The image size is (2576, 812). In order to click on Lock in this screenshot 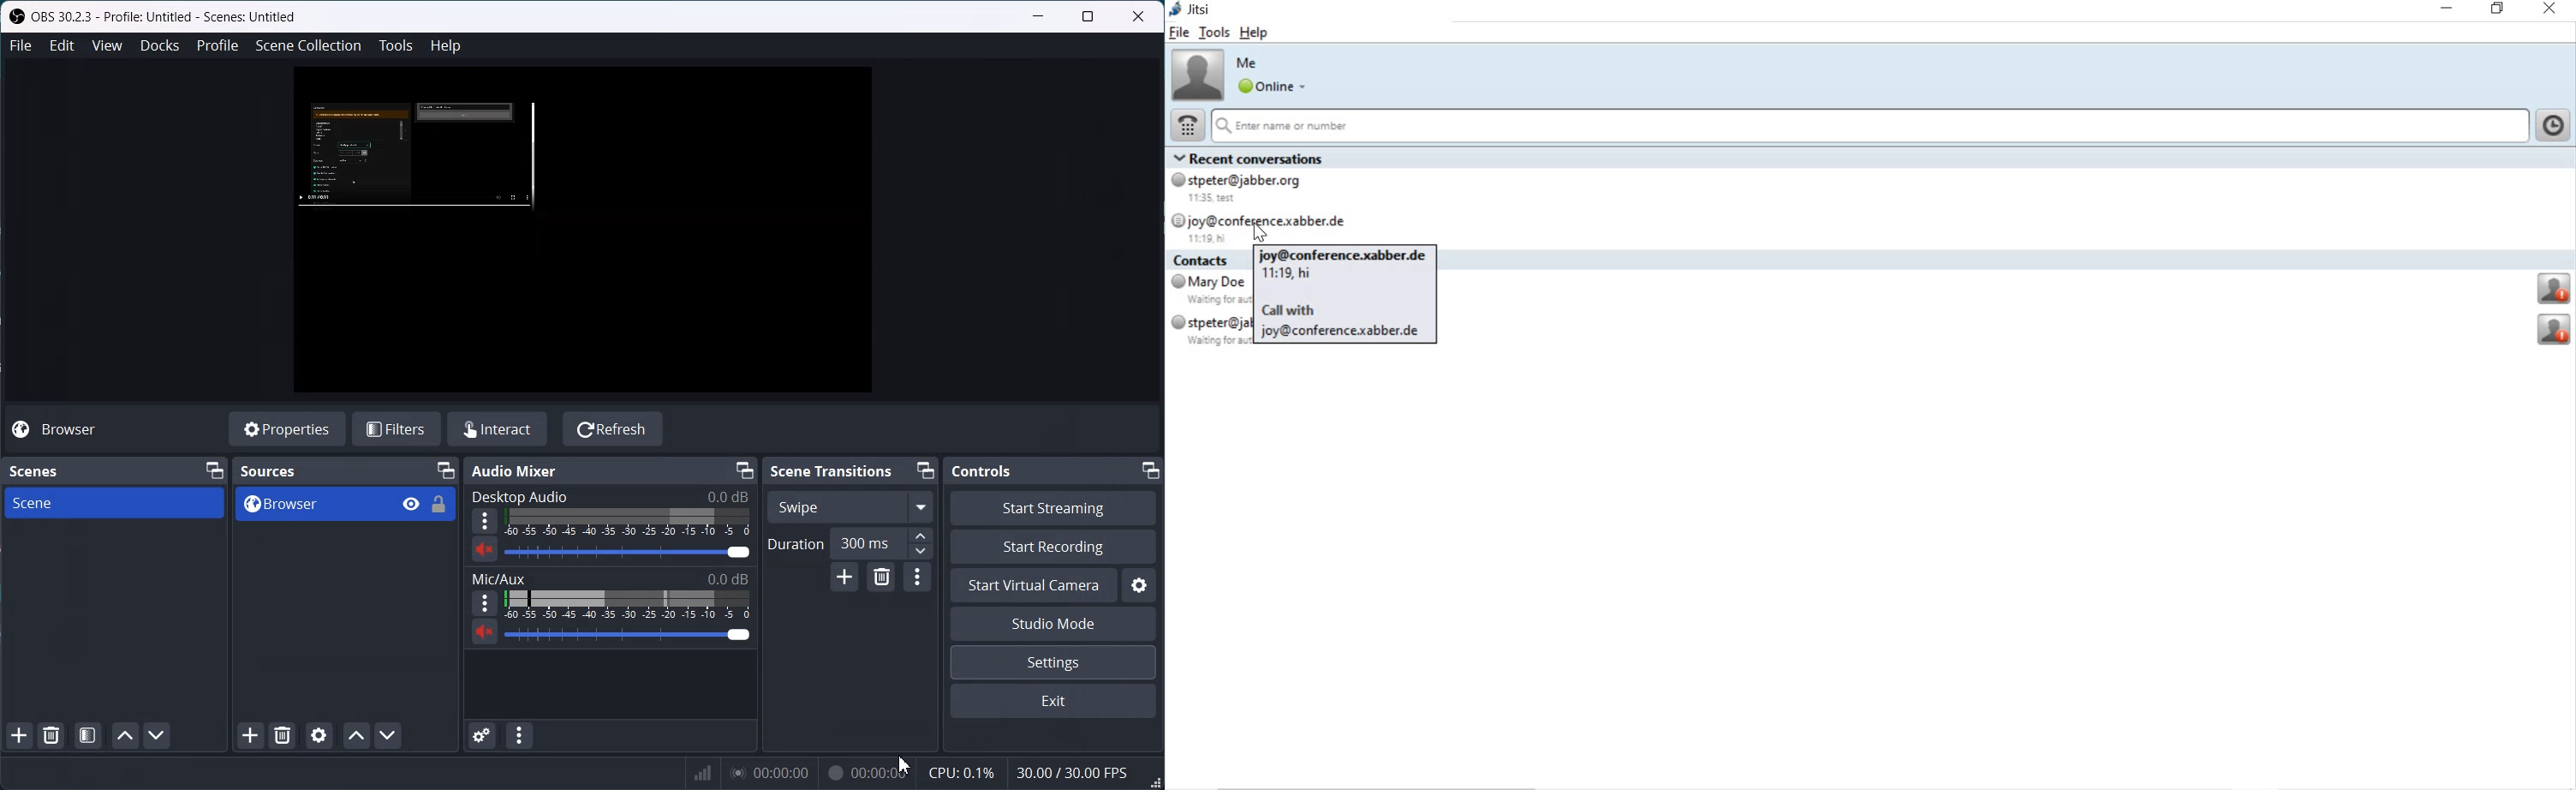, I will do `click(439, 504)`.